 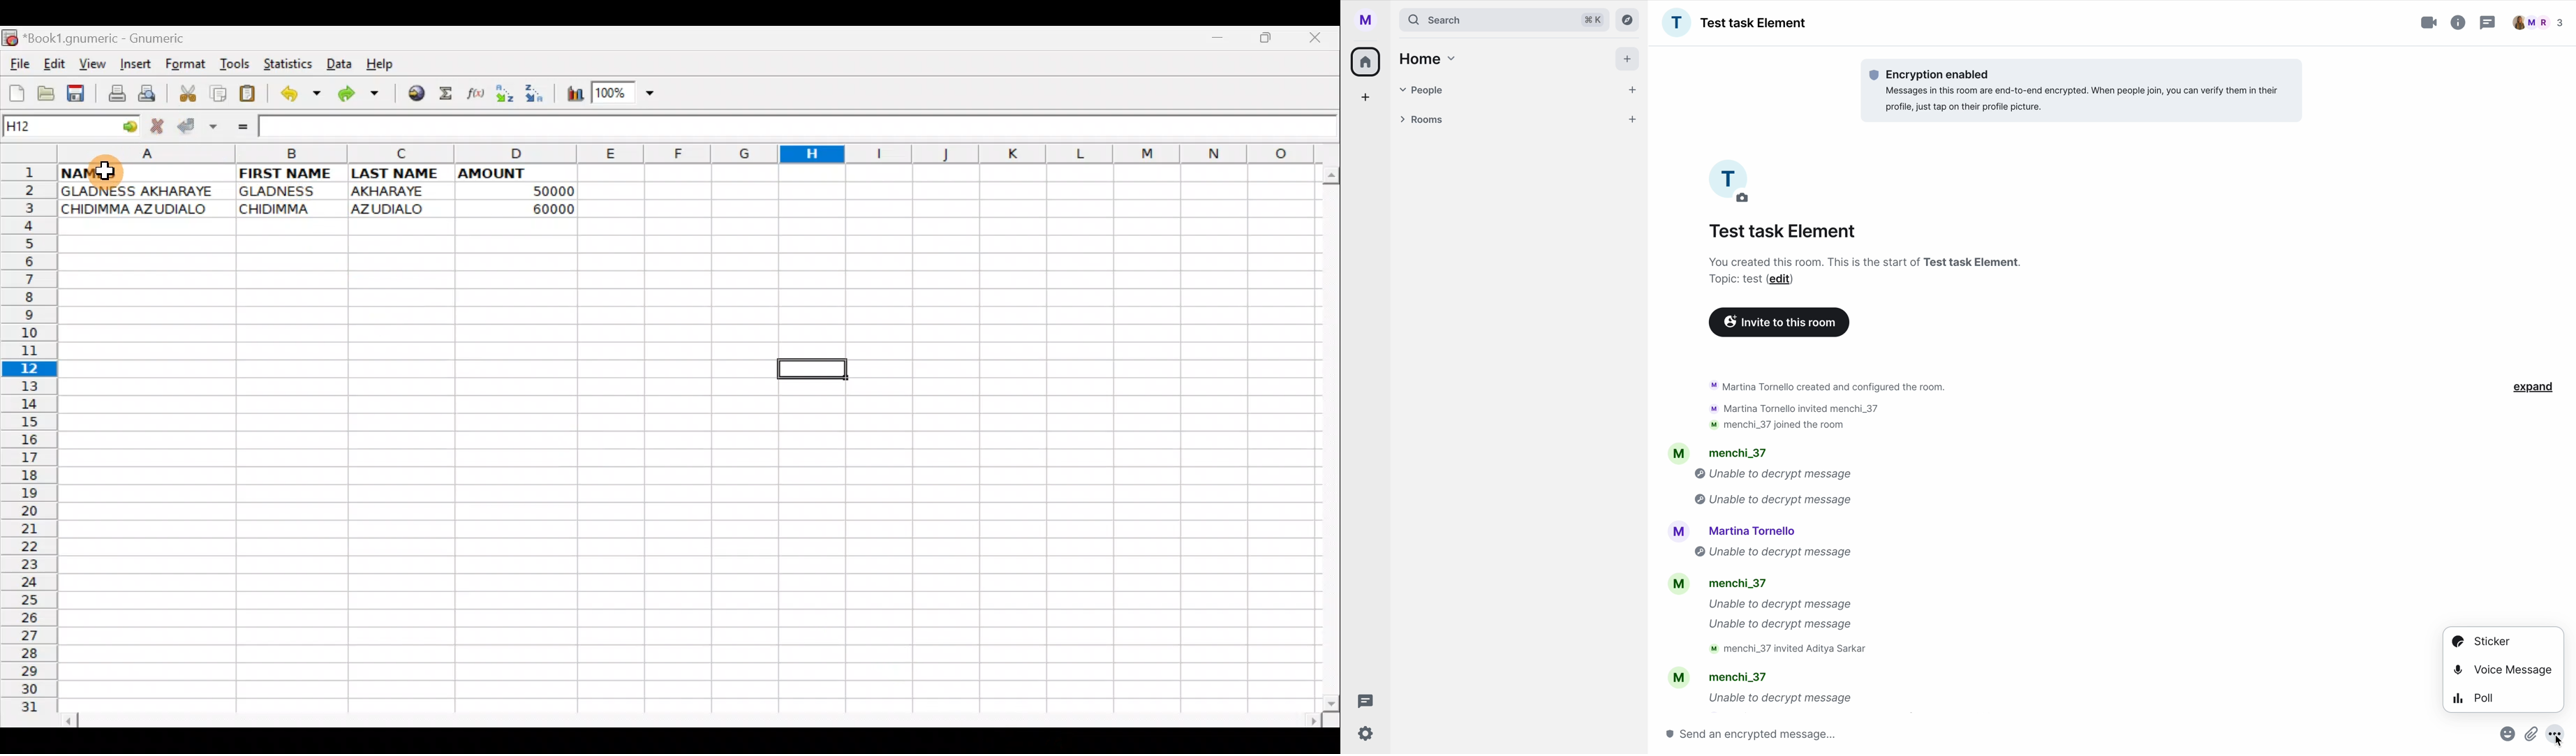 What do you see at coordinates (1366, 100) in the screenshot?
I see `add` at bounding box center [1366, 100].